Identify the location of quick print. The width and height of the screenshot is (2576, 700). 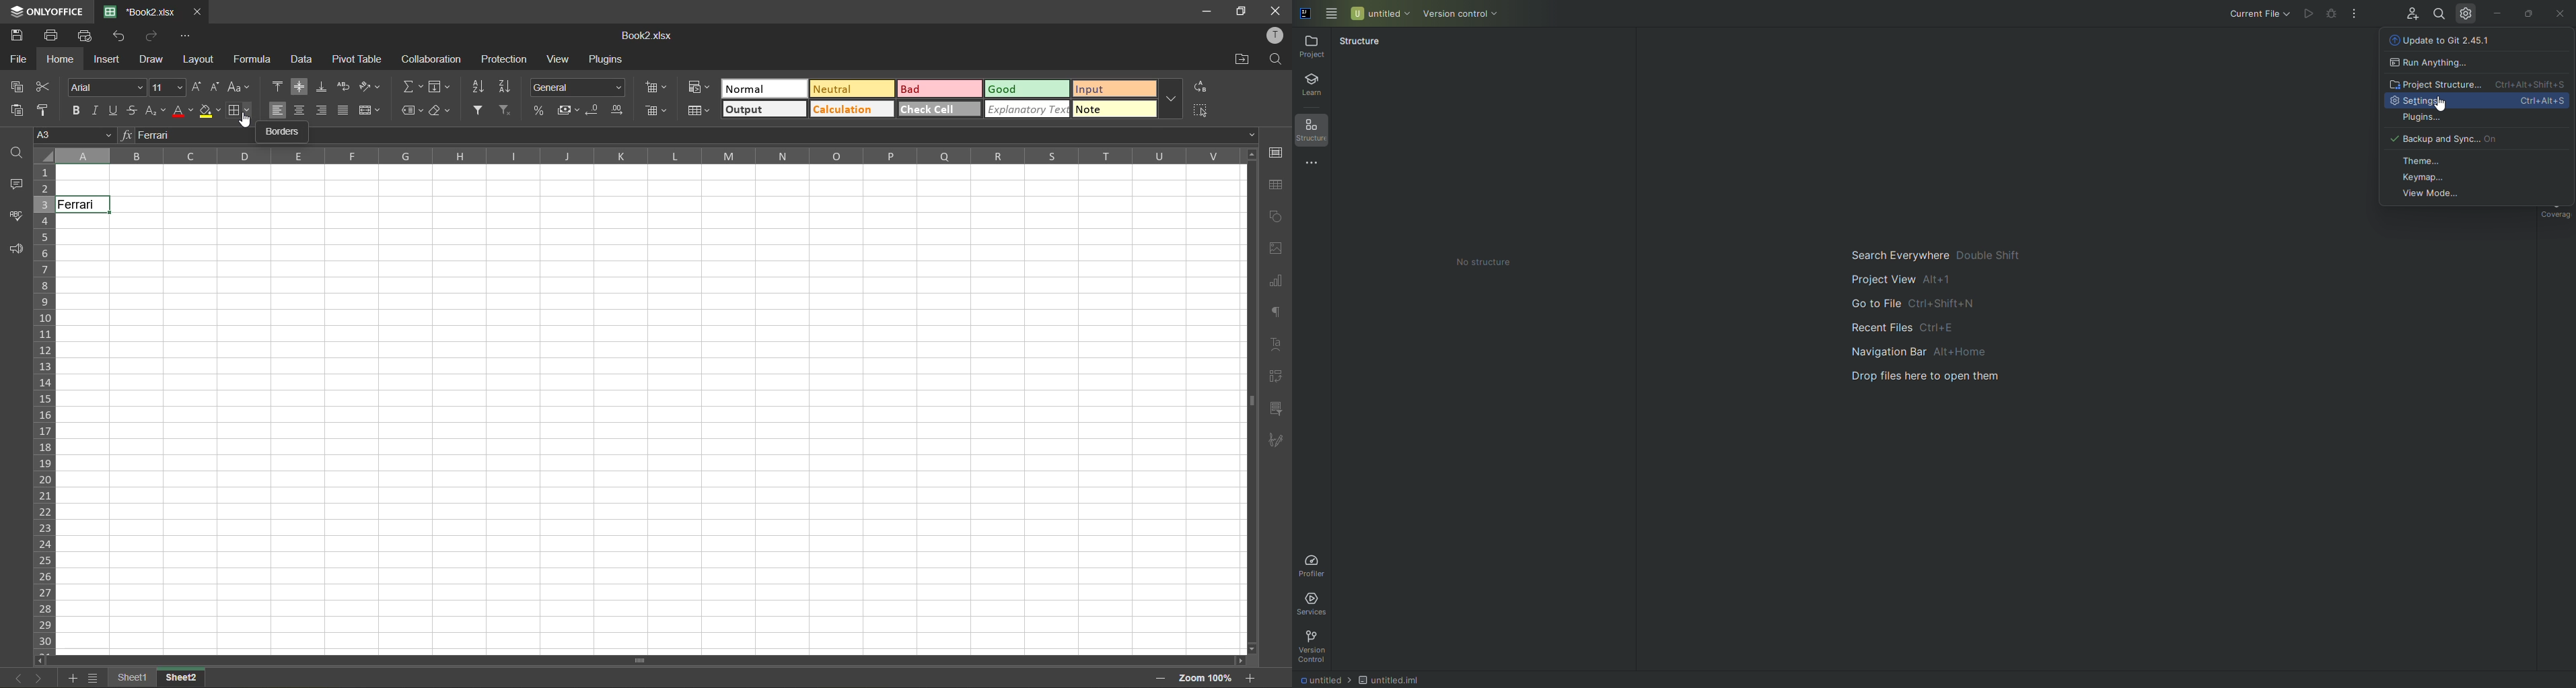
(85, 36).